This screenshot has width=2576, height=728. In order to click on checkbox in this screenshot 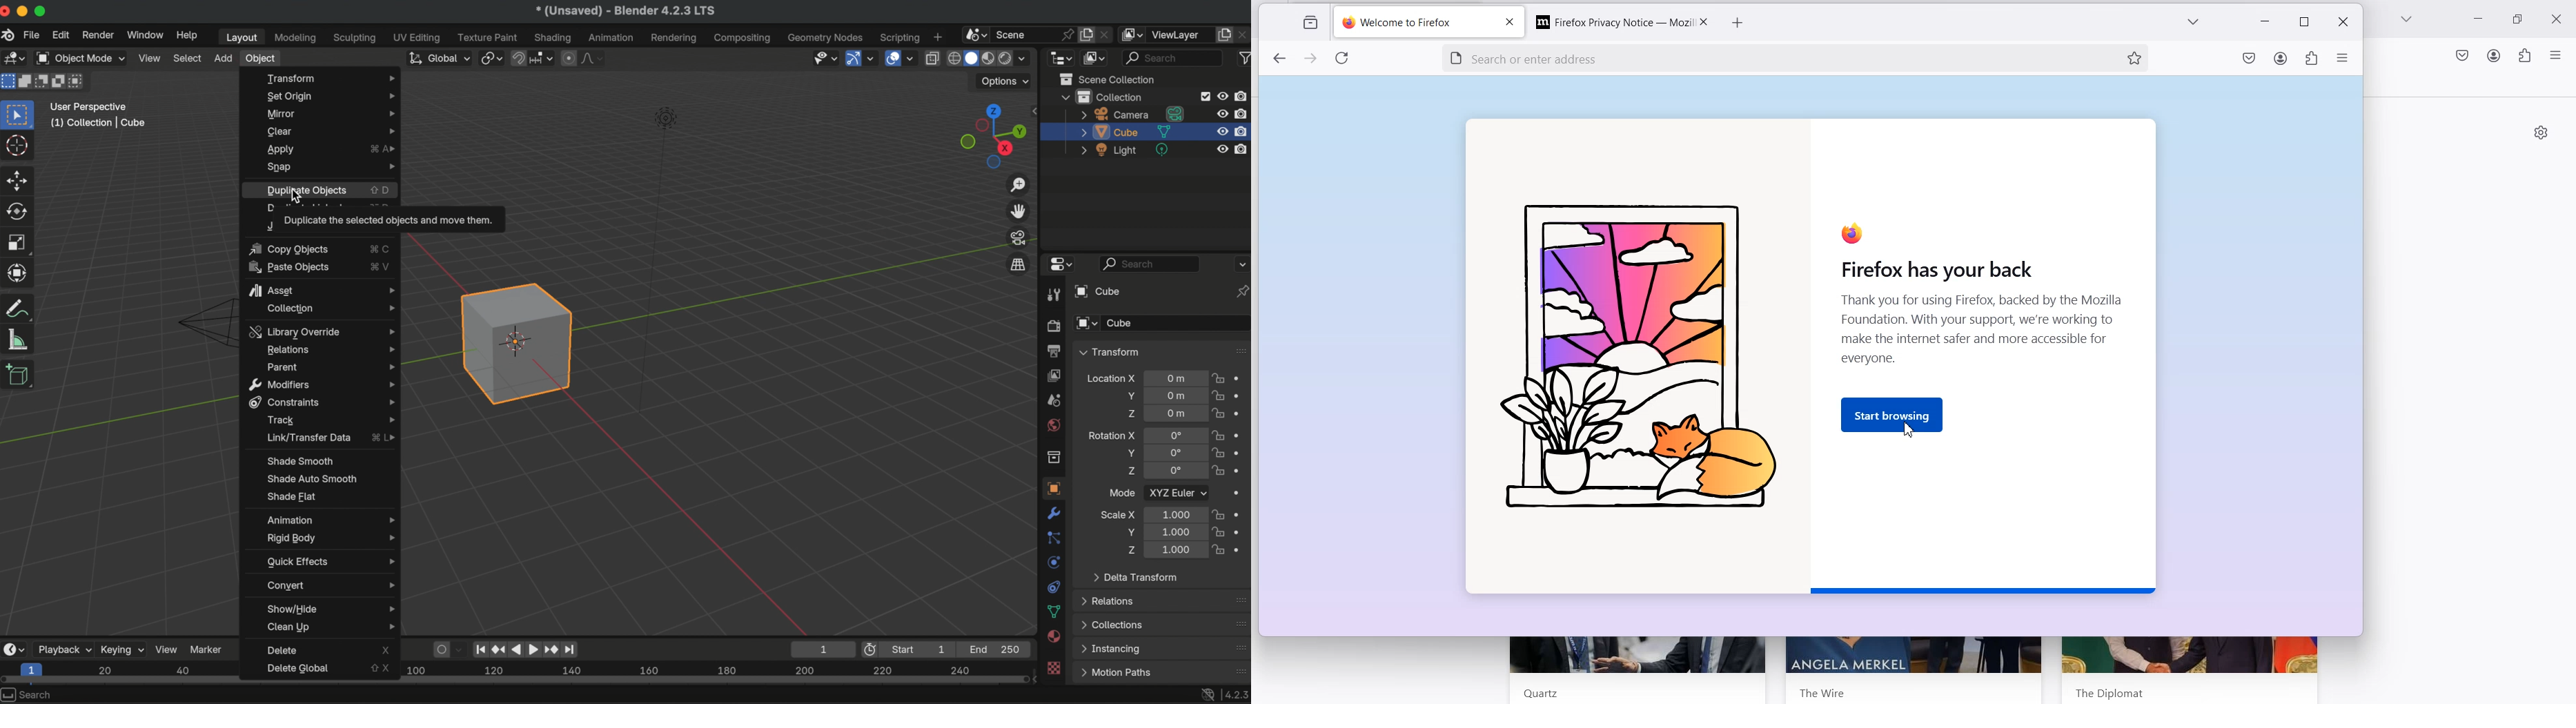, I will do `click(1203, 96)`.